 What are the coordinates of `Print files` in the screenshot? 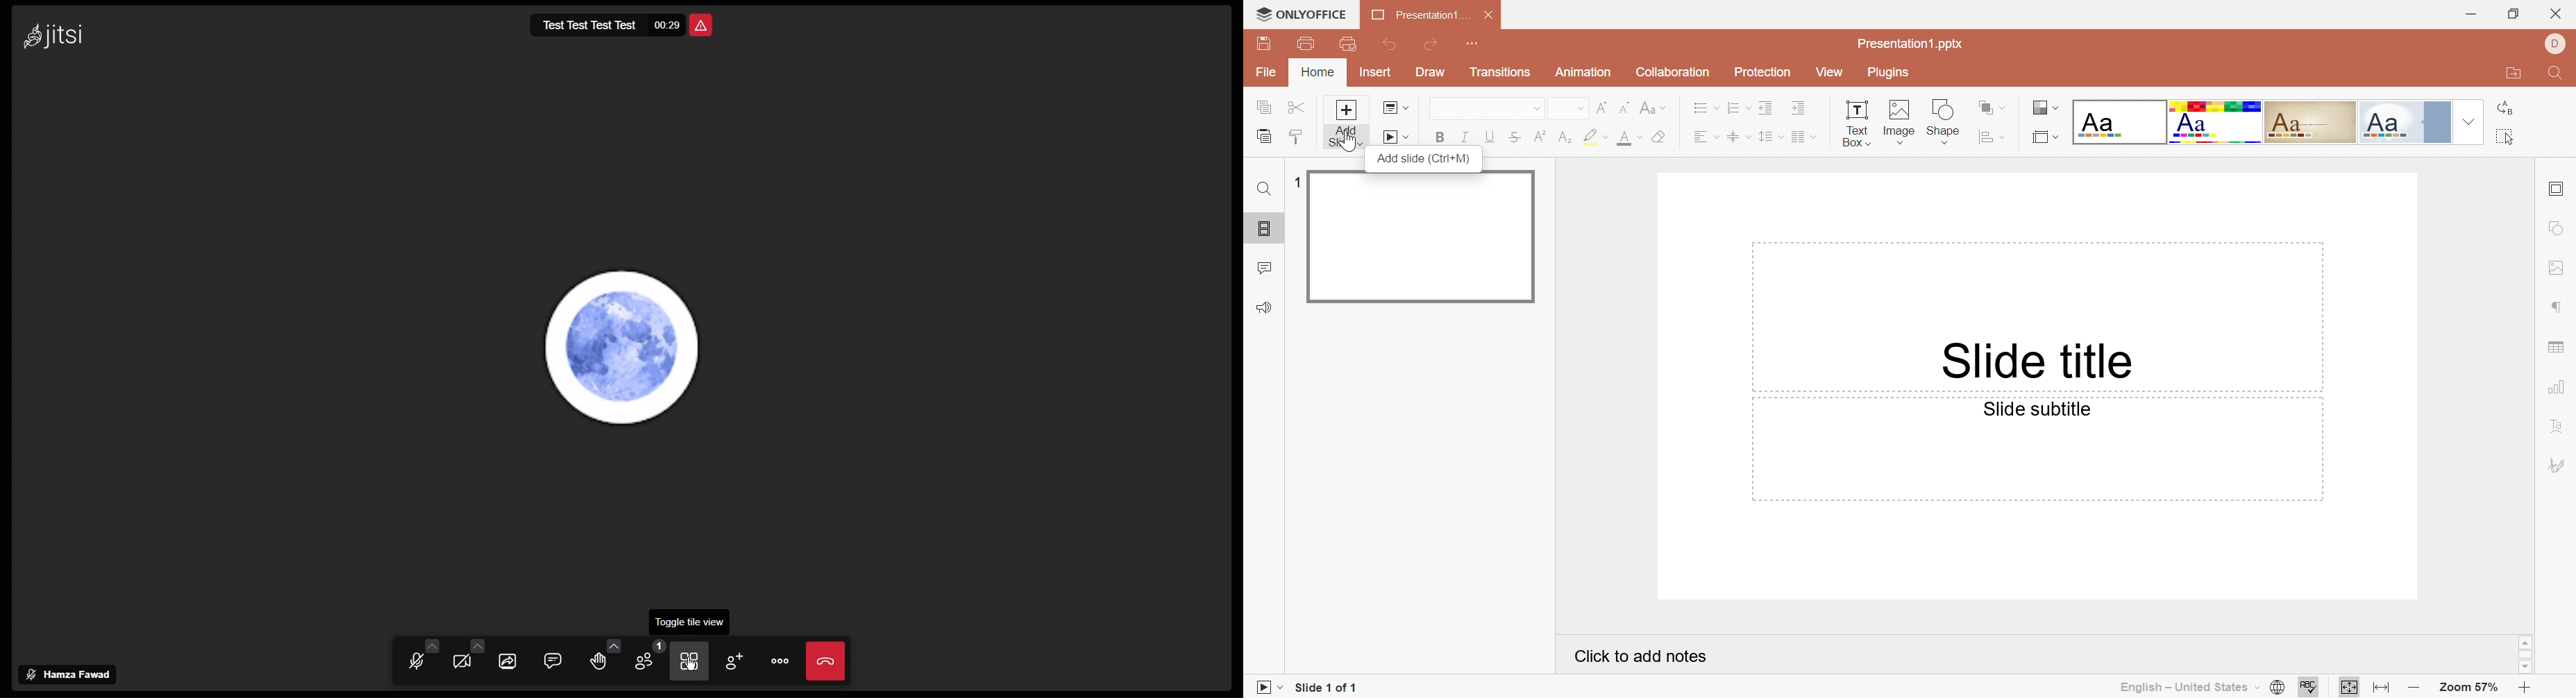 It's located at (1306, 41).